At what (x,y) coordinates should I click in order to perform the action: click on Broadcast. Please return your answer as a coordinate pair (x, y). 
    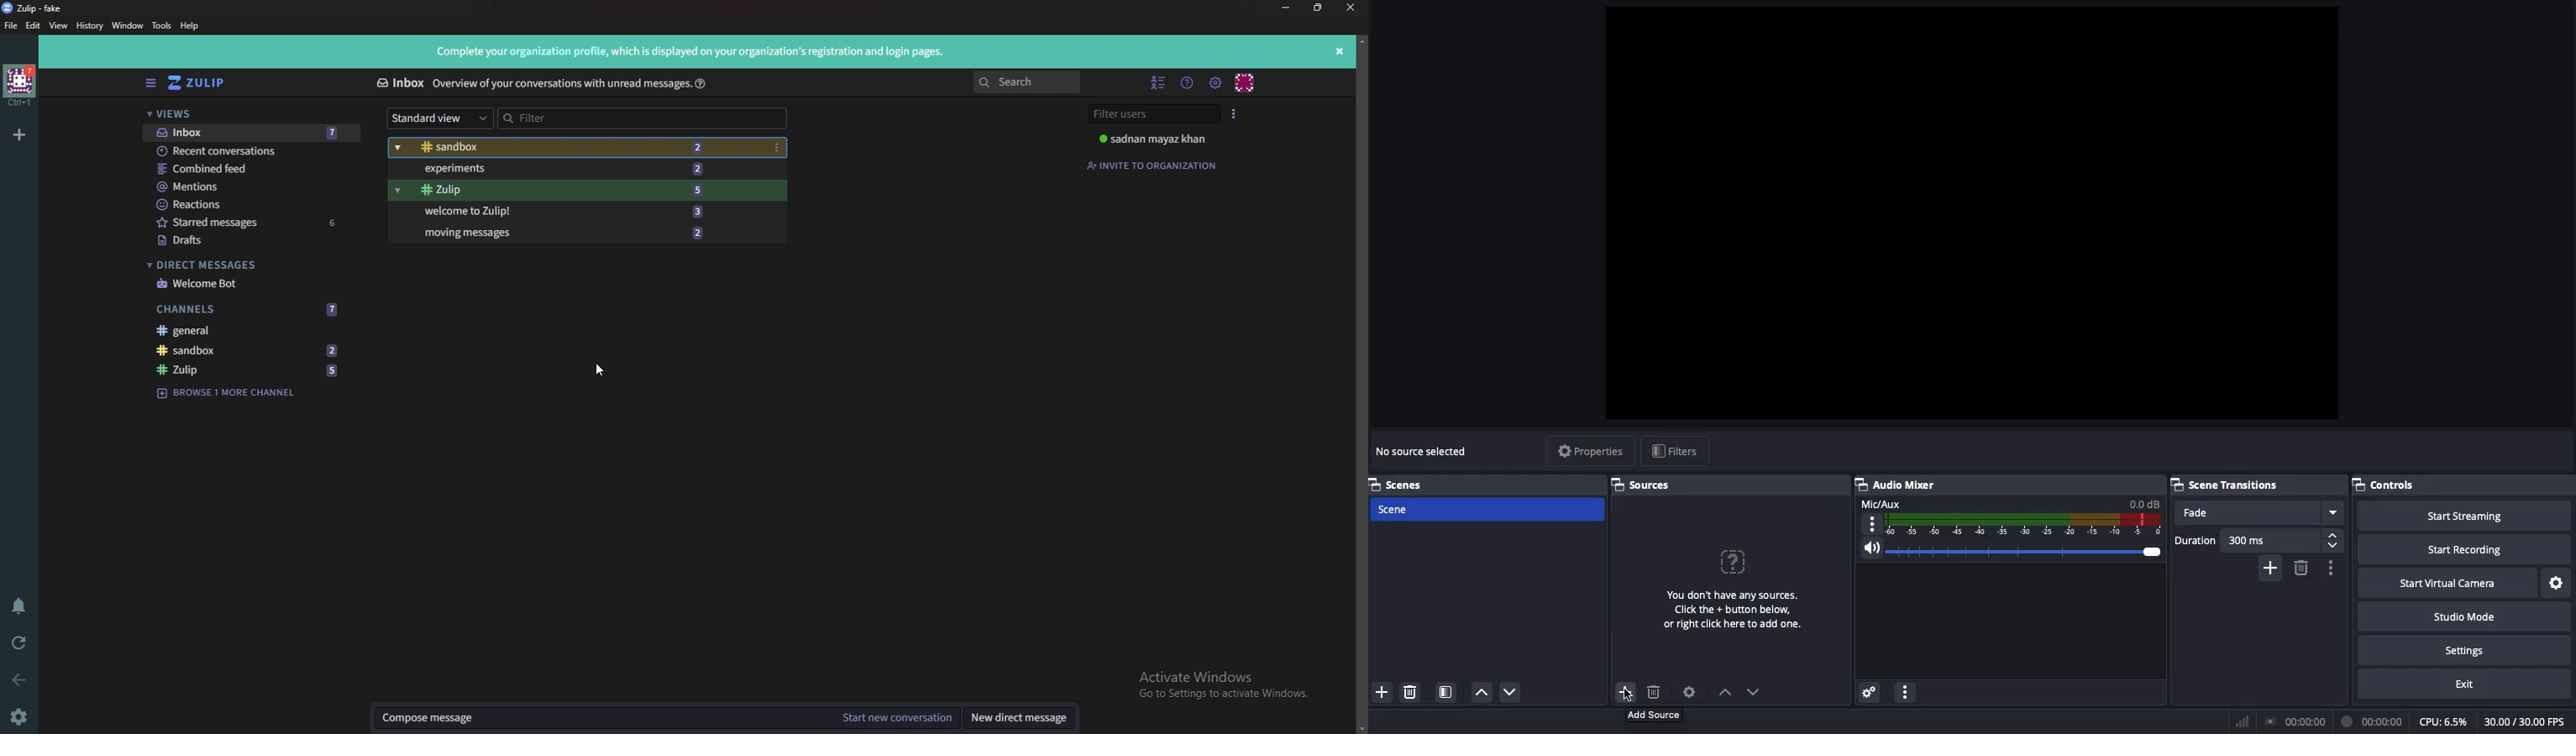
    Looking at the image, I should click on (2293, 721).